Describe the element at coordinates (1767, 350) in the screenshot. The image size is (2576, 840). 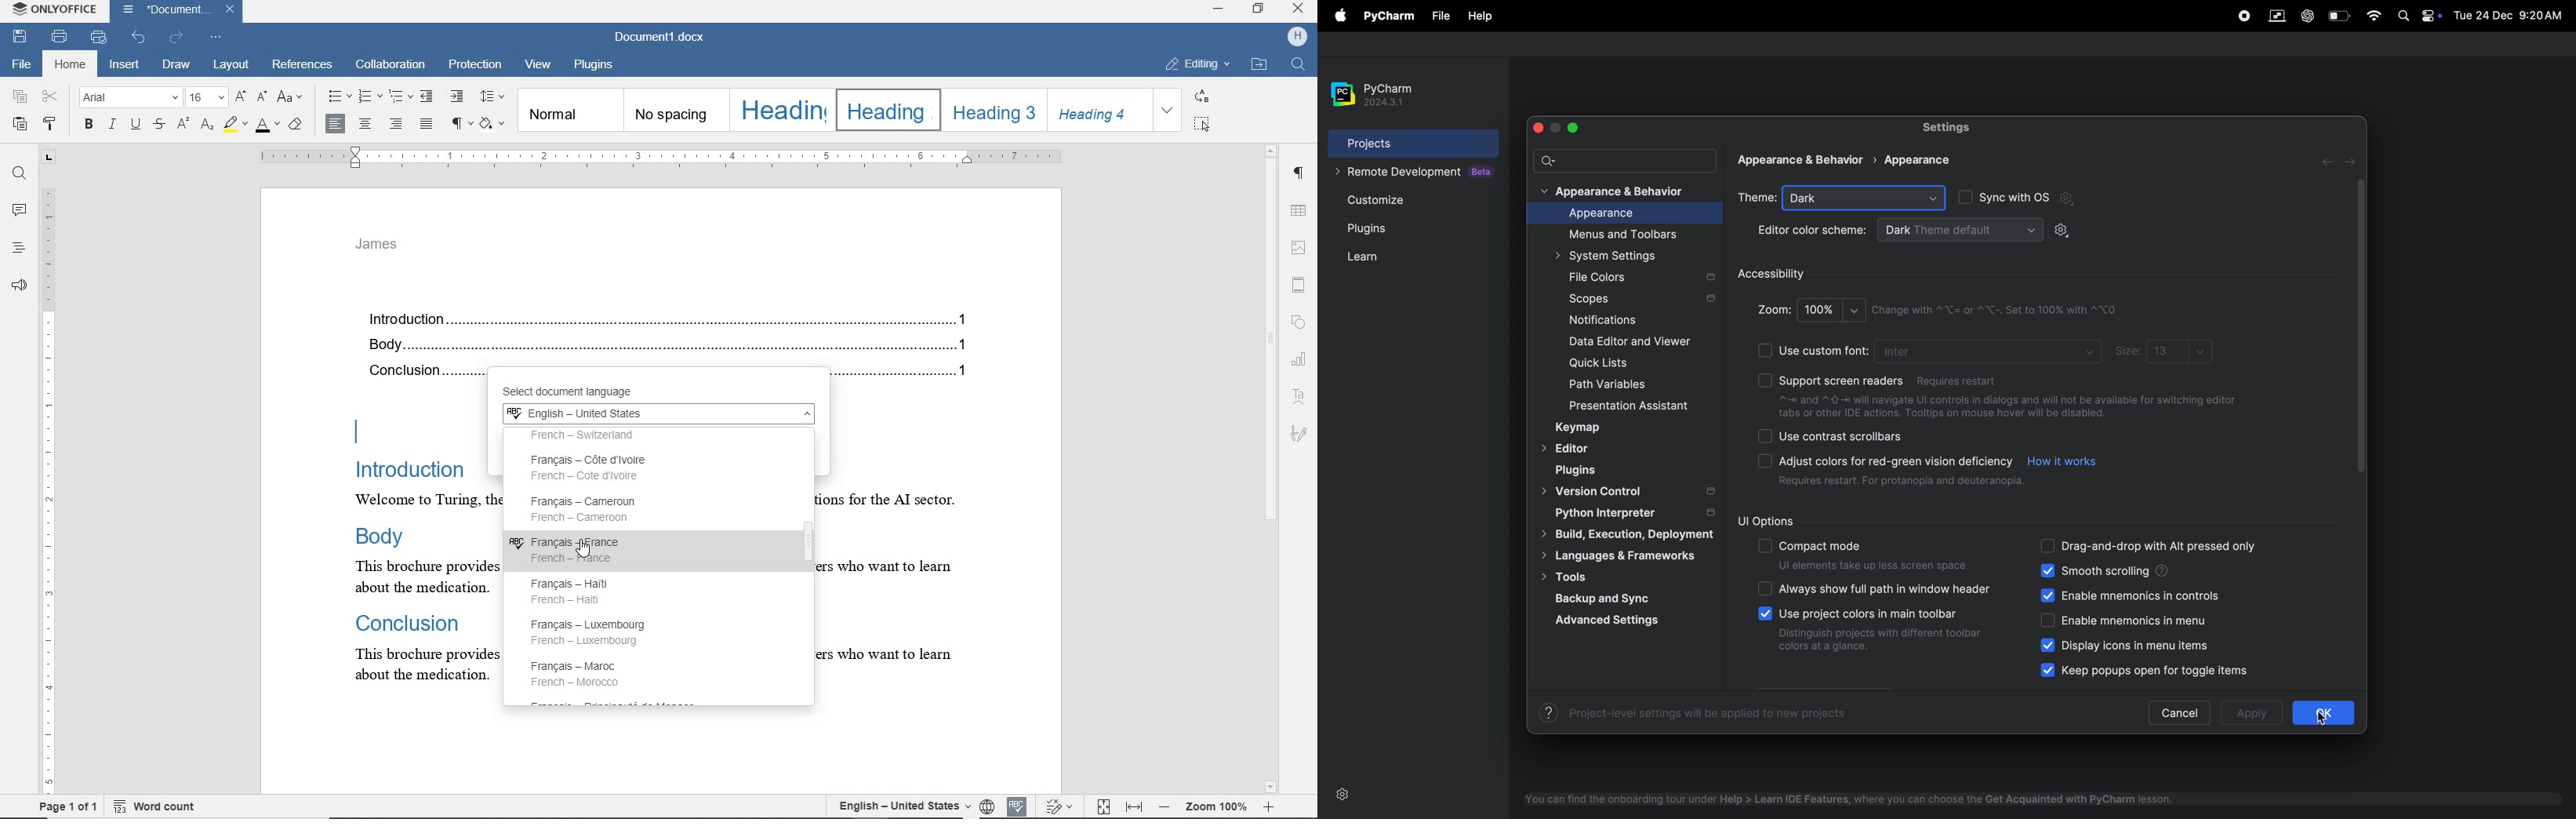
I see `checkbox` at that location.